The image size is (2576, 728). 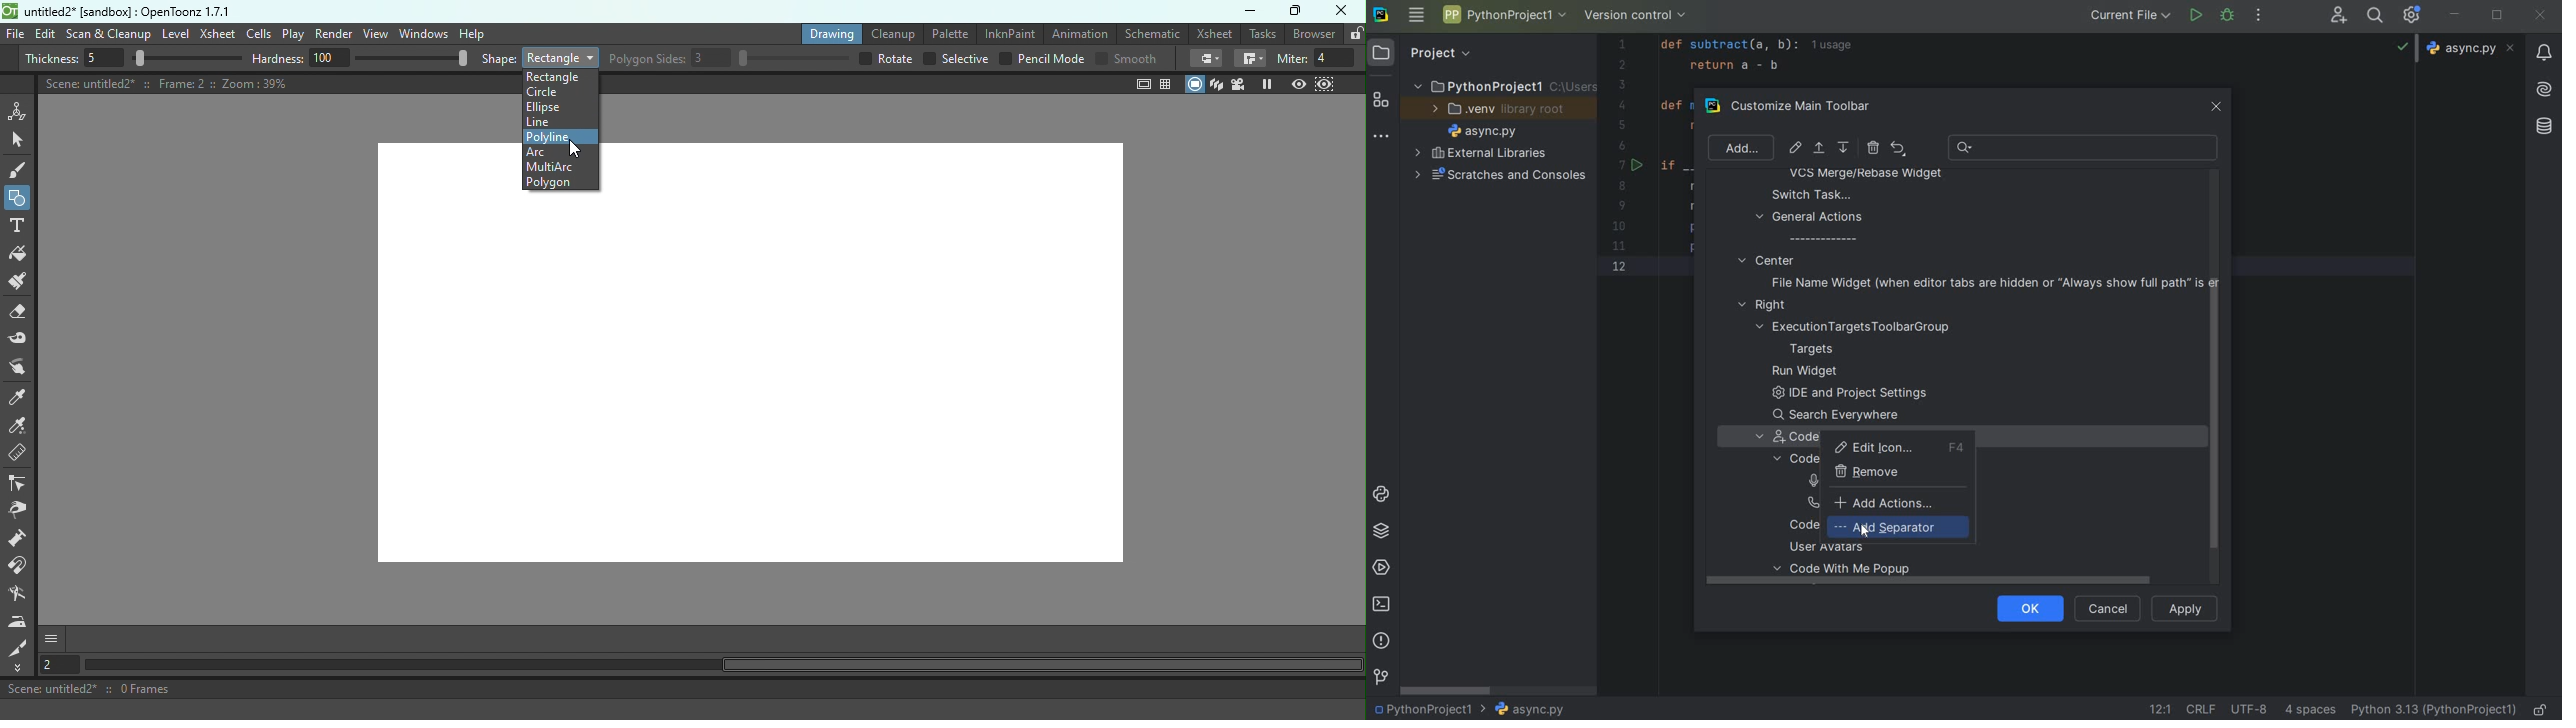 What do you see at coordinates (539, 122) in the screenshot?
I see `Line` at bounding box center [539, 122].